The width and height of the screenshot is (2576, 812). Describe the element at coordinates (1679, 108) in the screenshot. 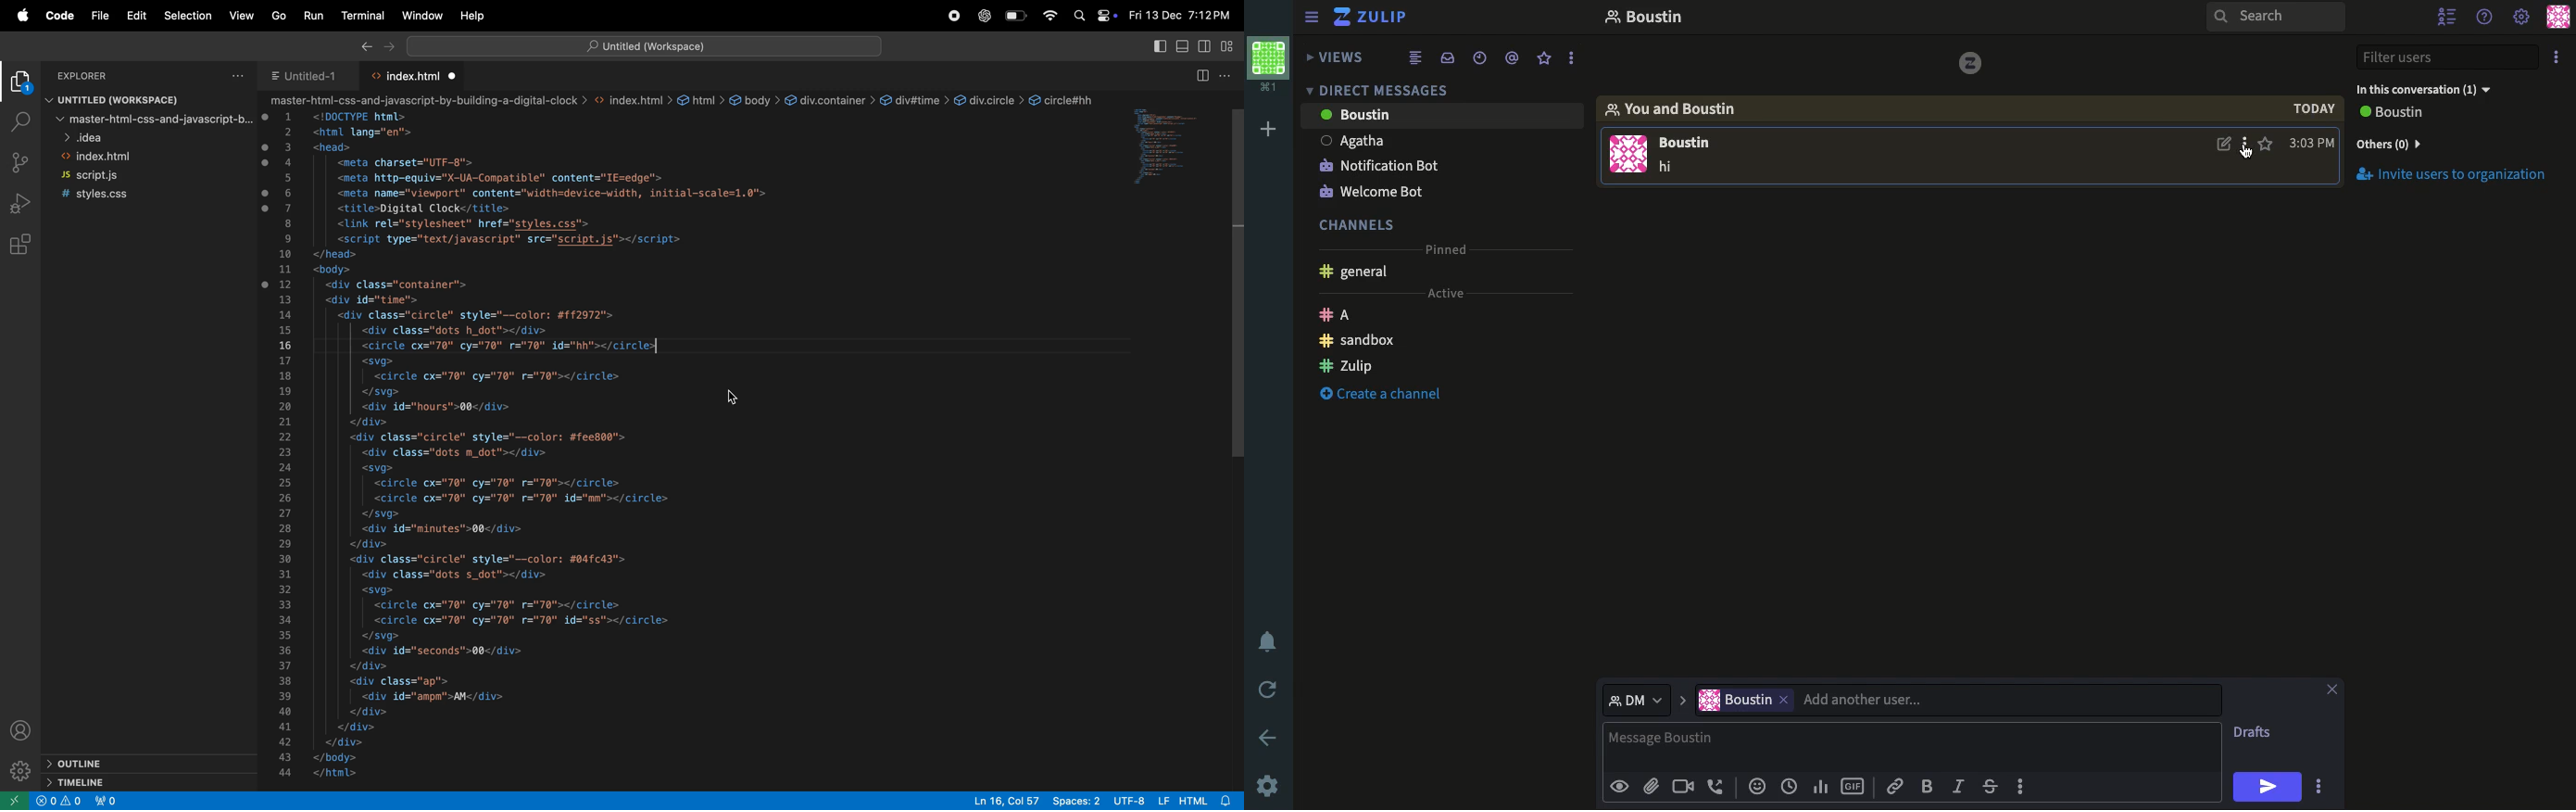

I see `You and user` at that location.